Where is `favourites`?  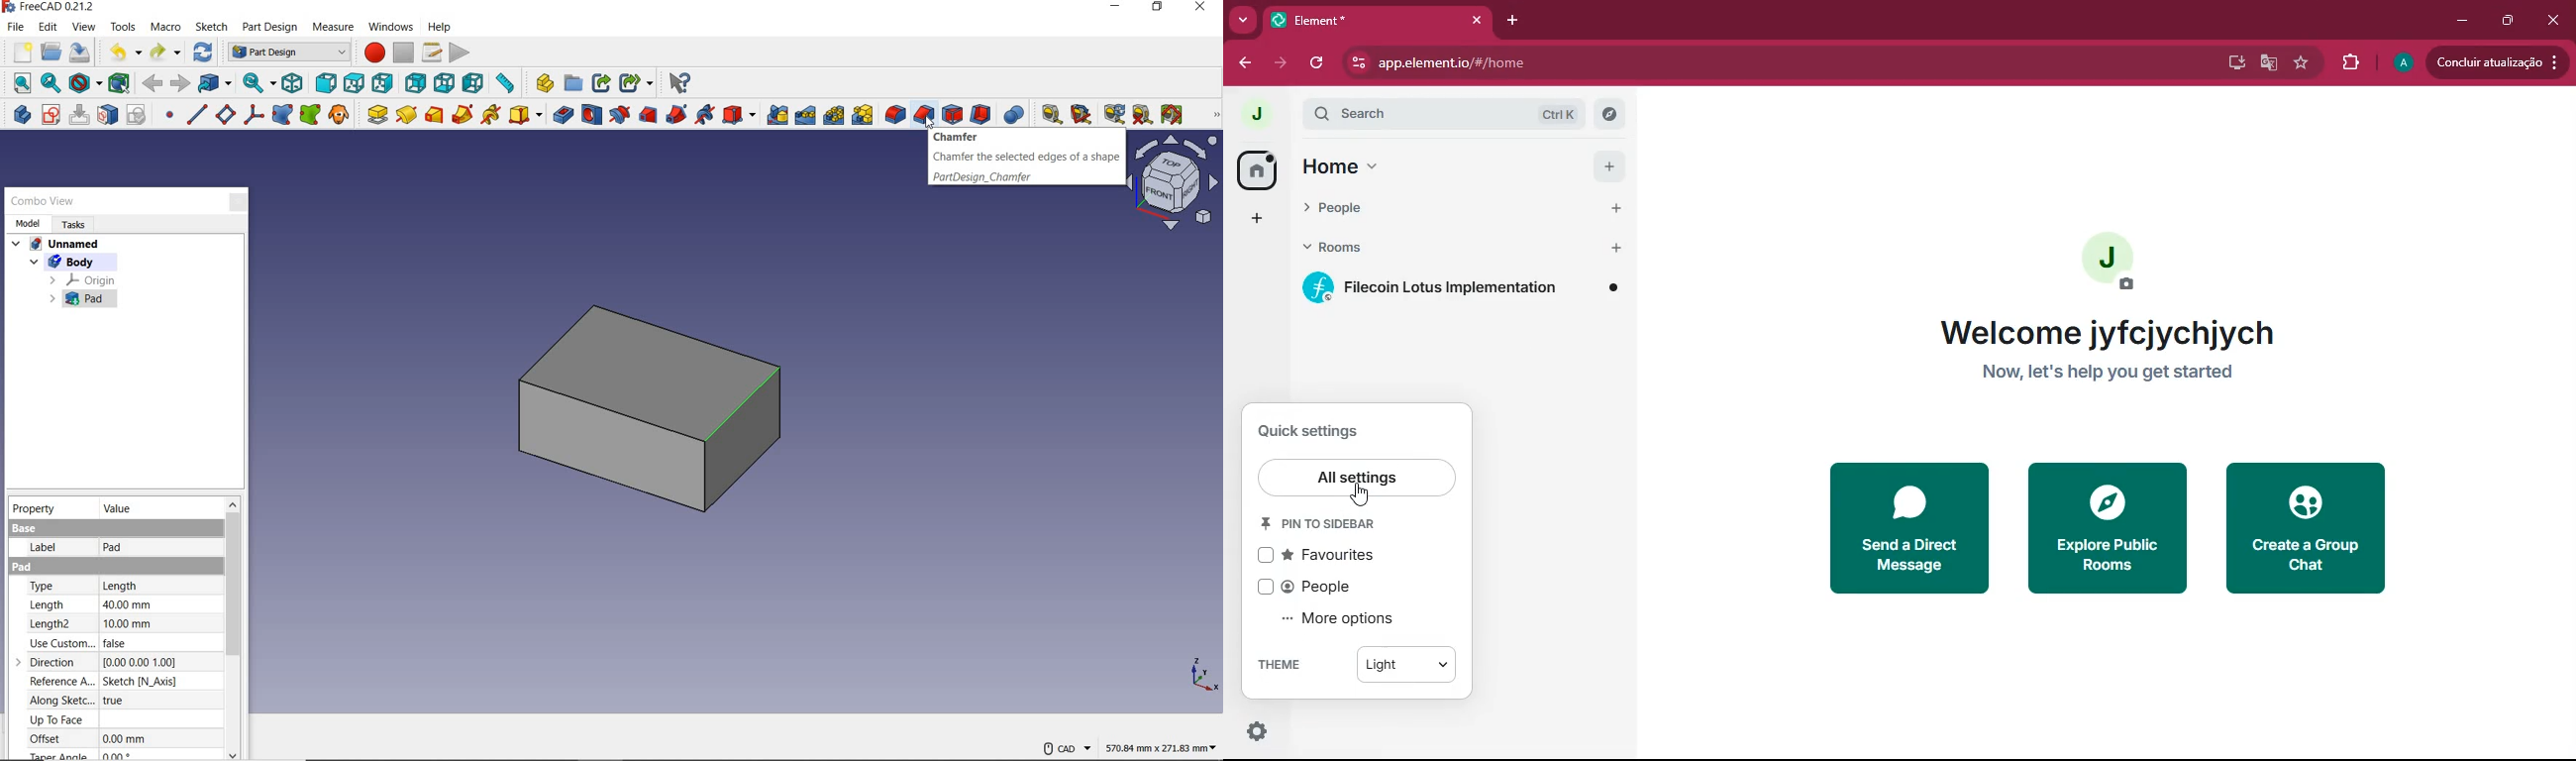 favourites is located at coordinates (1330, 557).